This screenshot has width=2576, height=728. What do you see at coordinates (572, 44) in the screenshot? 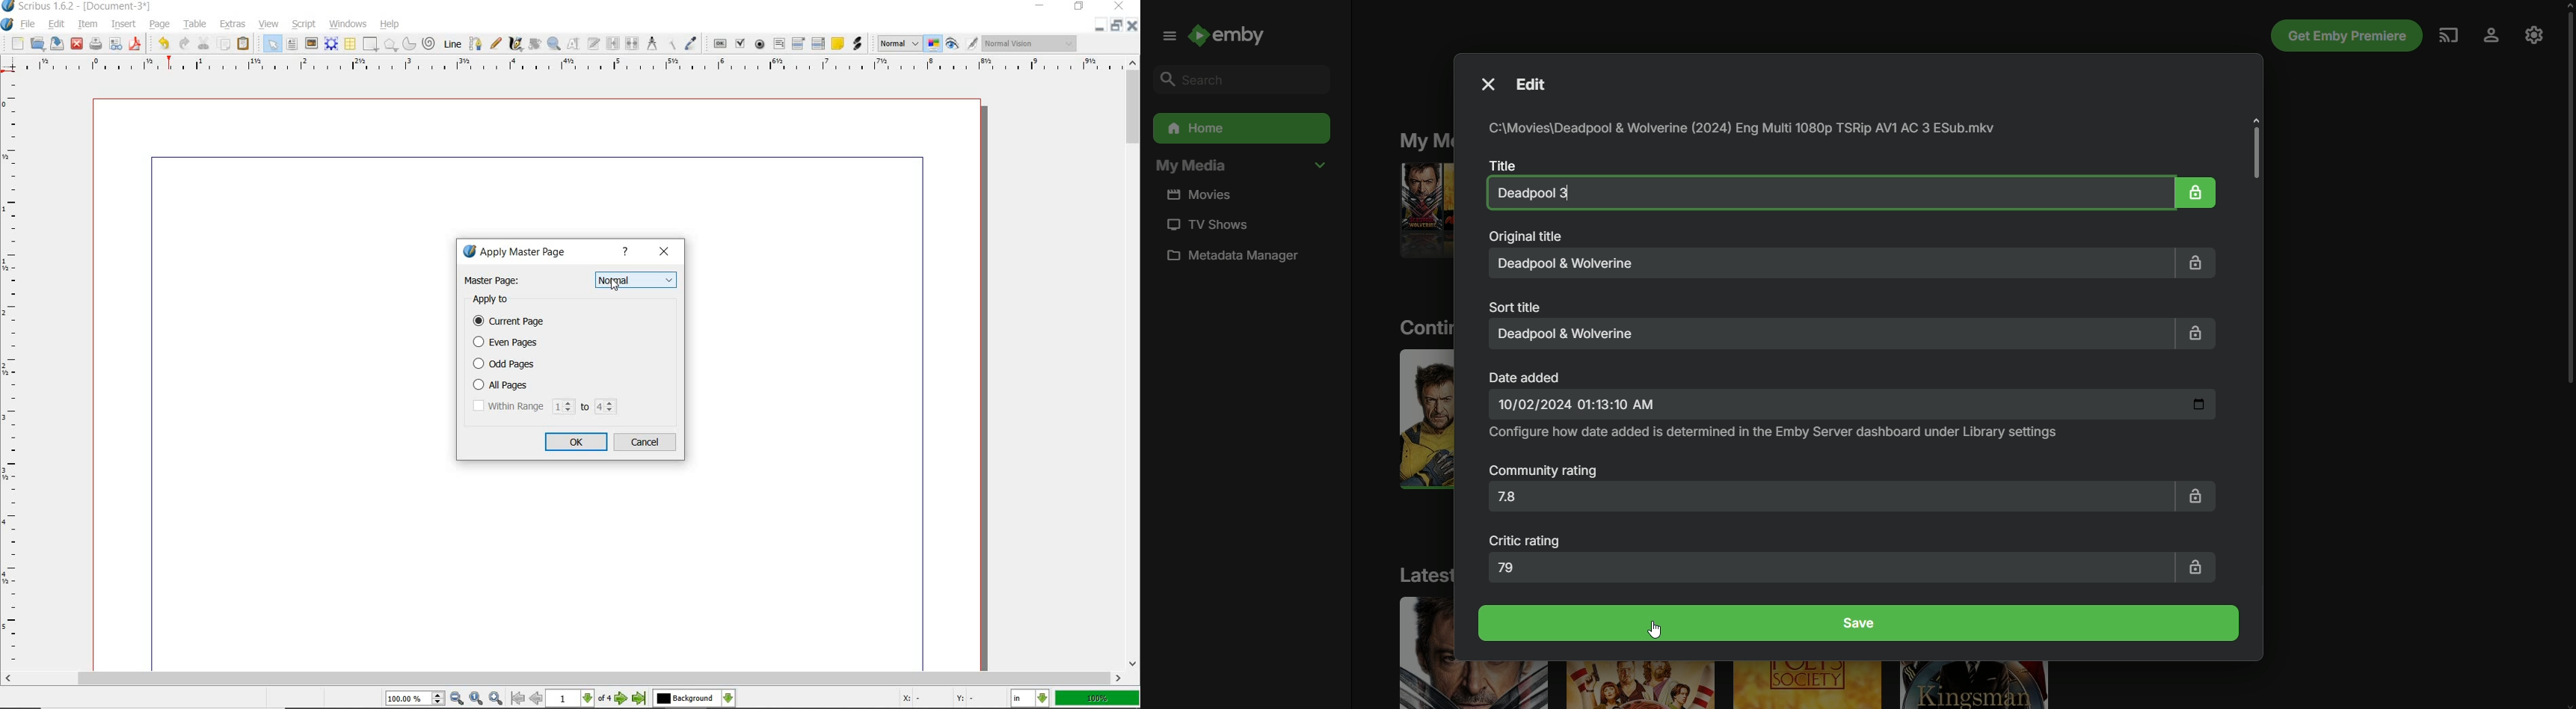
I see `edit contents of frame` at bounding box center [572, 44].